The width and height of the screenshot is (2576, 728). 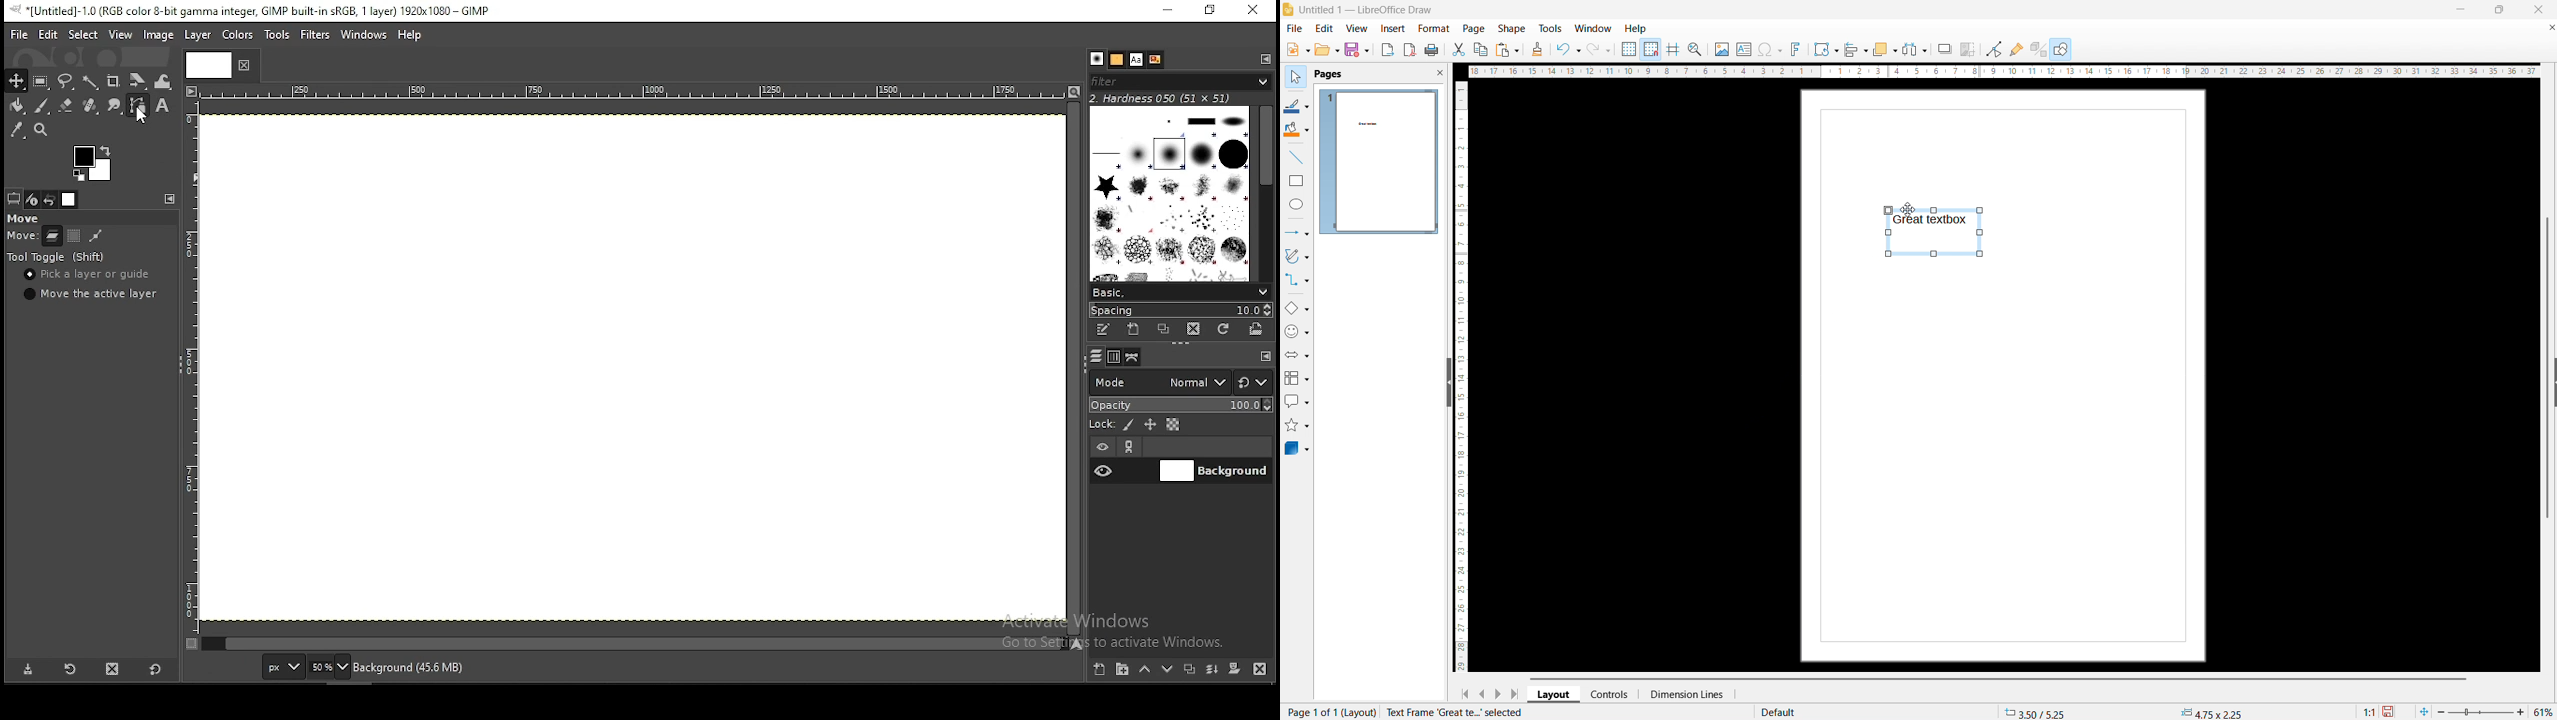 I want to click on cursor coordinates, so click(x=2037, y=711).